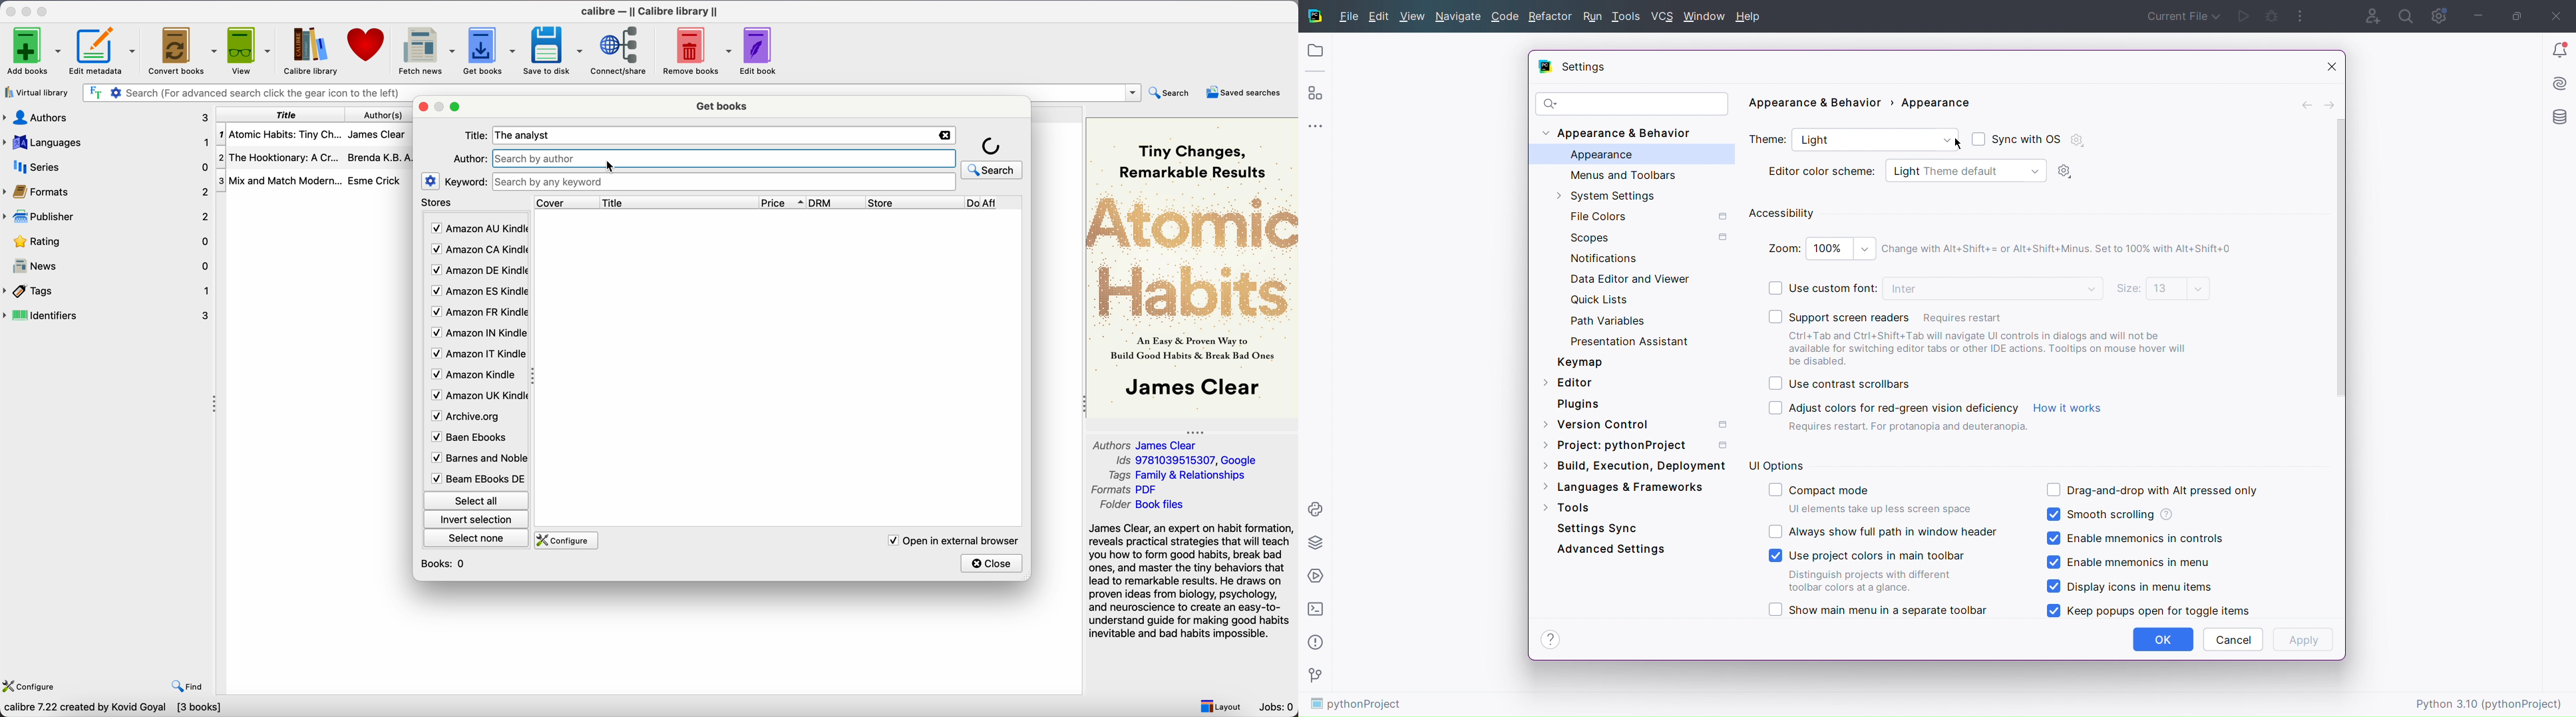 This screenshot has width=2576, height=728. I want to click on search bar, so click(609, 91).